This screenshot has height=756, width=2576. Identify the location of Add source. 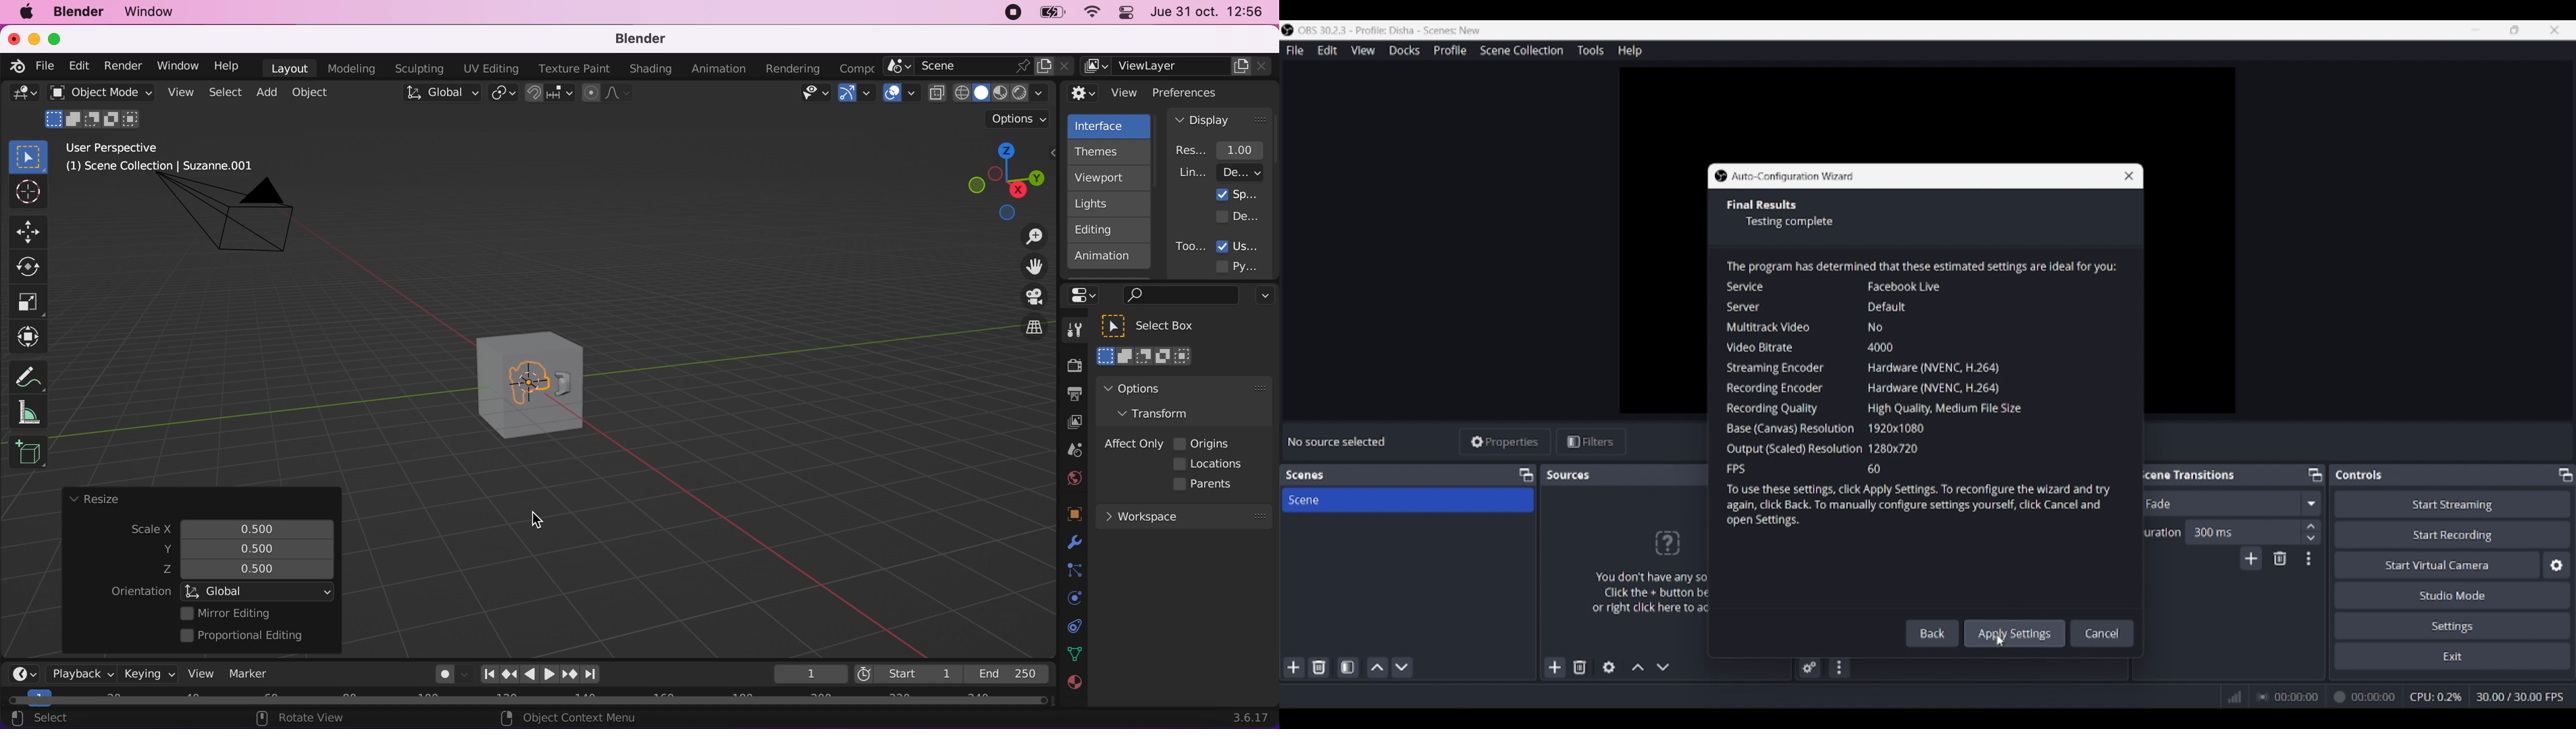
(1555, 667).